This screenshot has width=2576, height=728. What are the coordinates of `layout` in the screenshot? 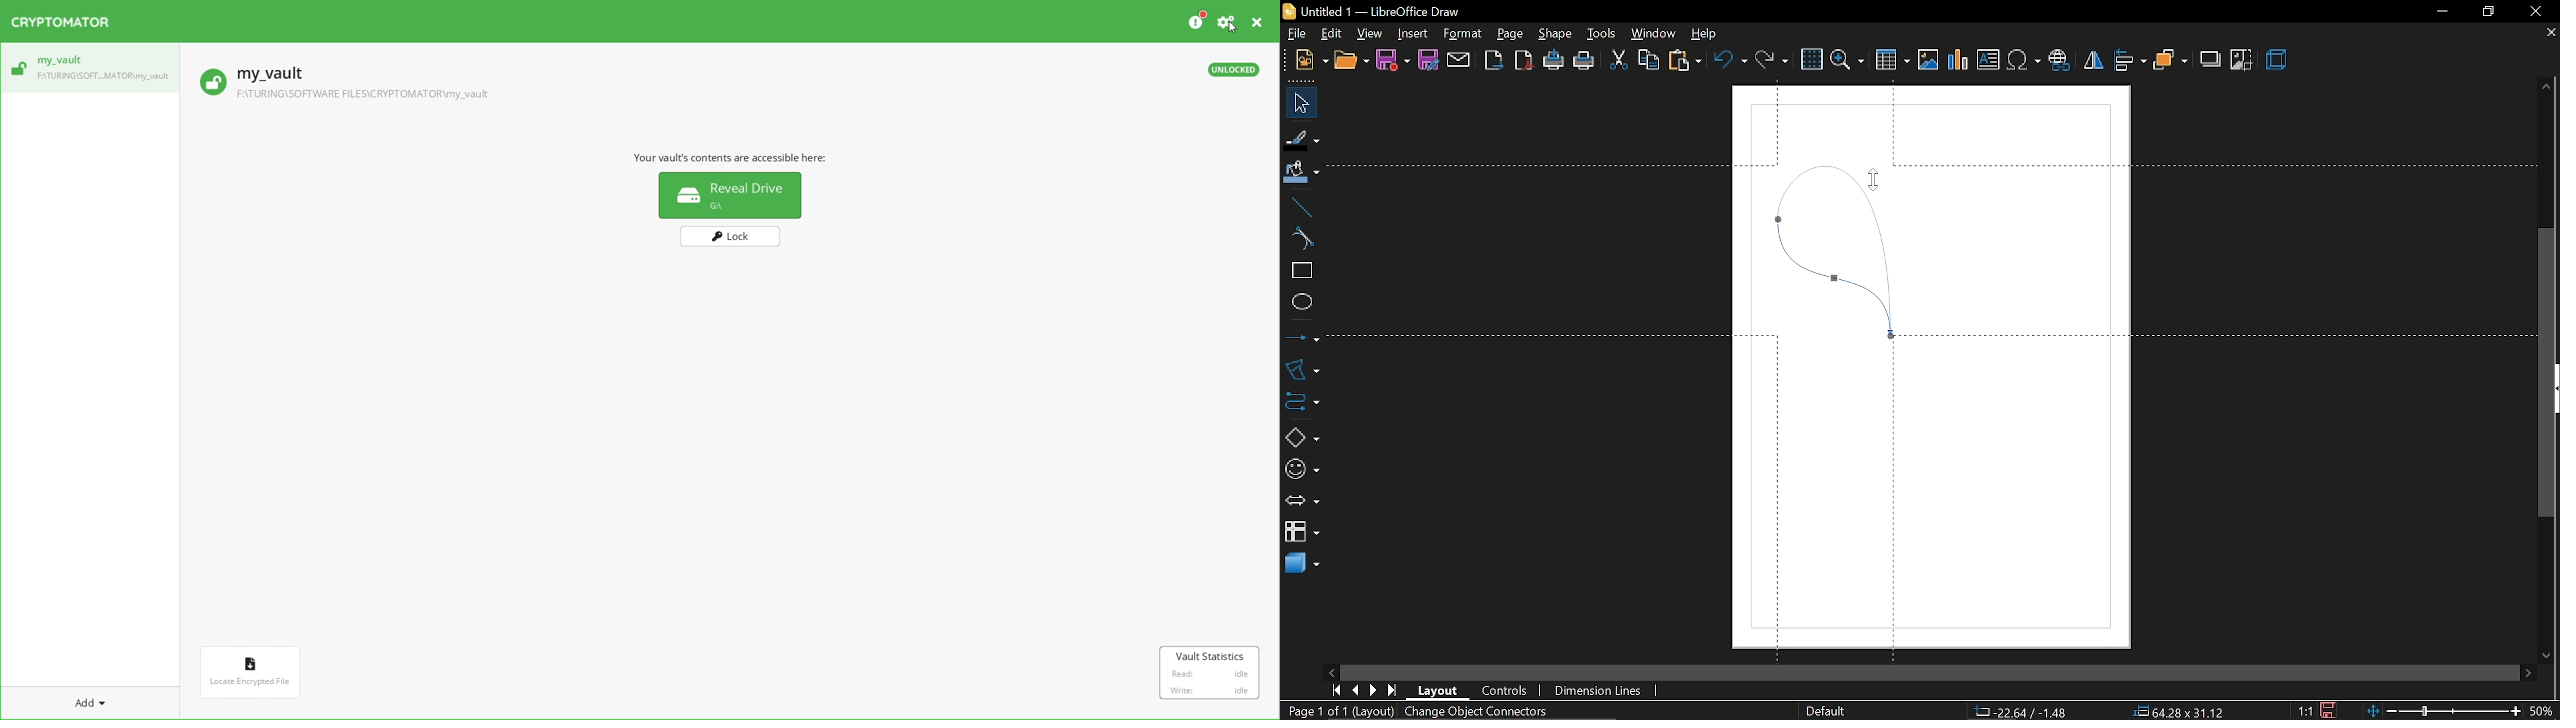 It's located at (1439, 691).